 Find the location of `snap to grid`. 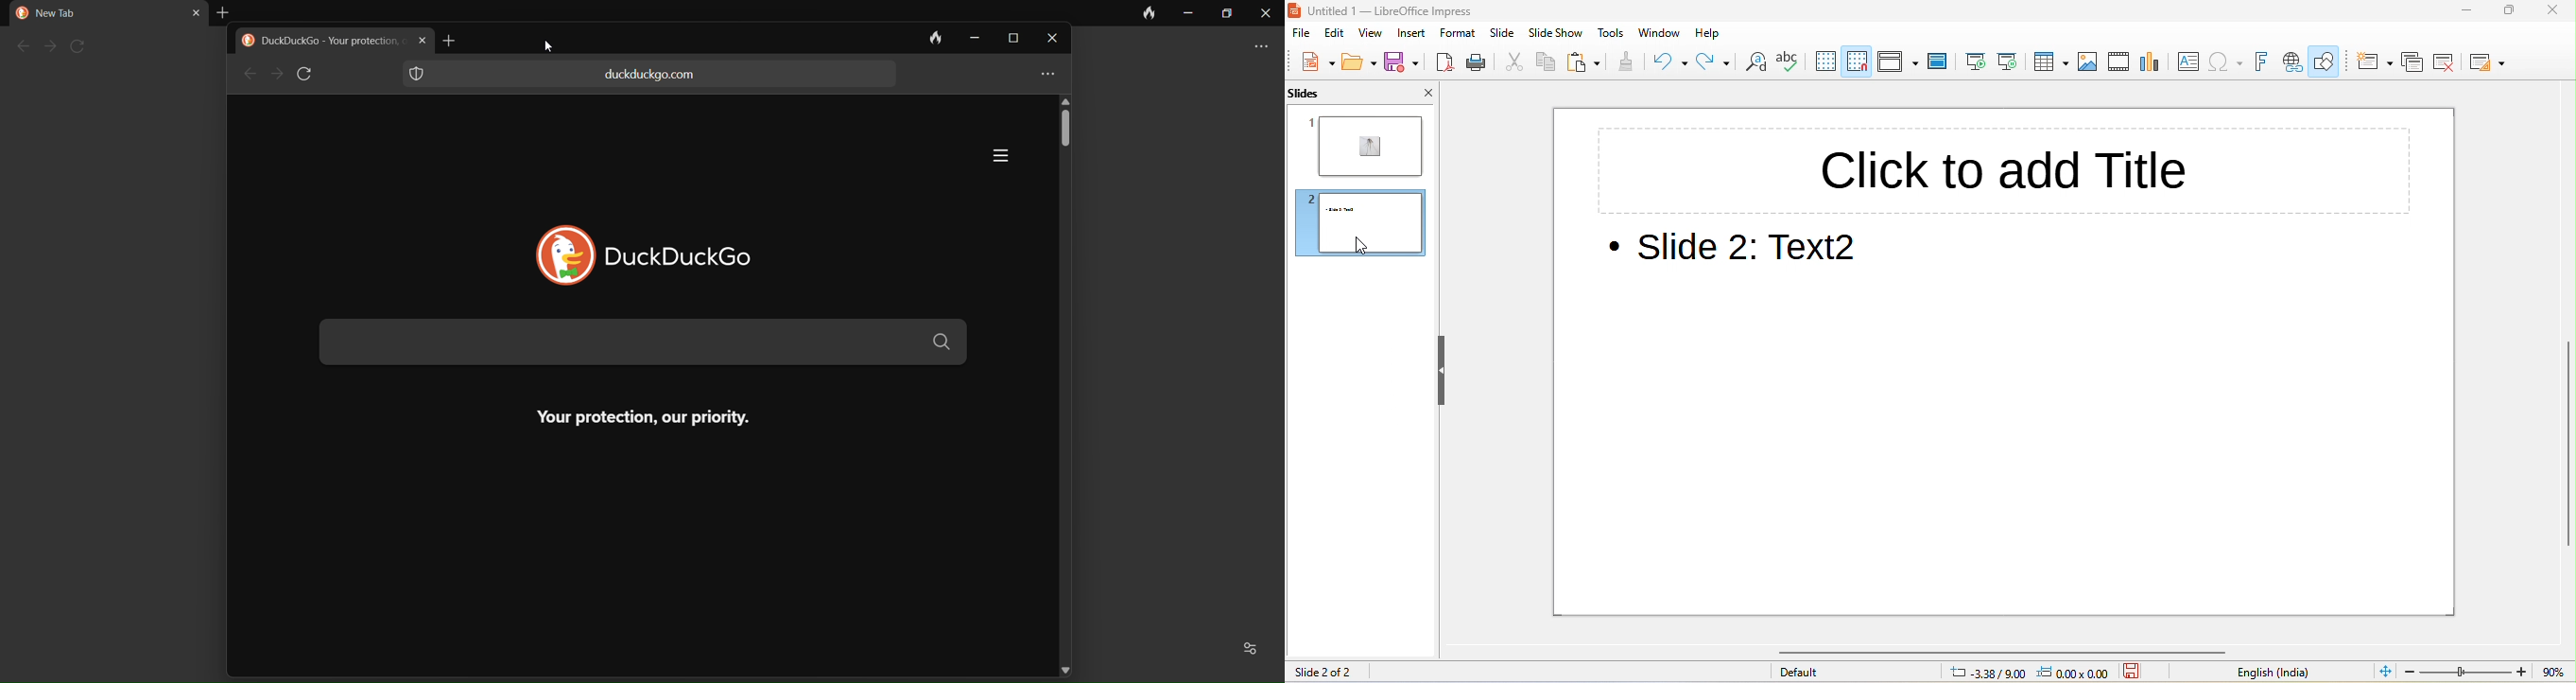

snap to grid is located at coordinates (1861, 60).